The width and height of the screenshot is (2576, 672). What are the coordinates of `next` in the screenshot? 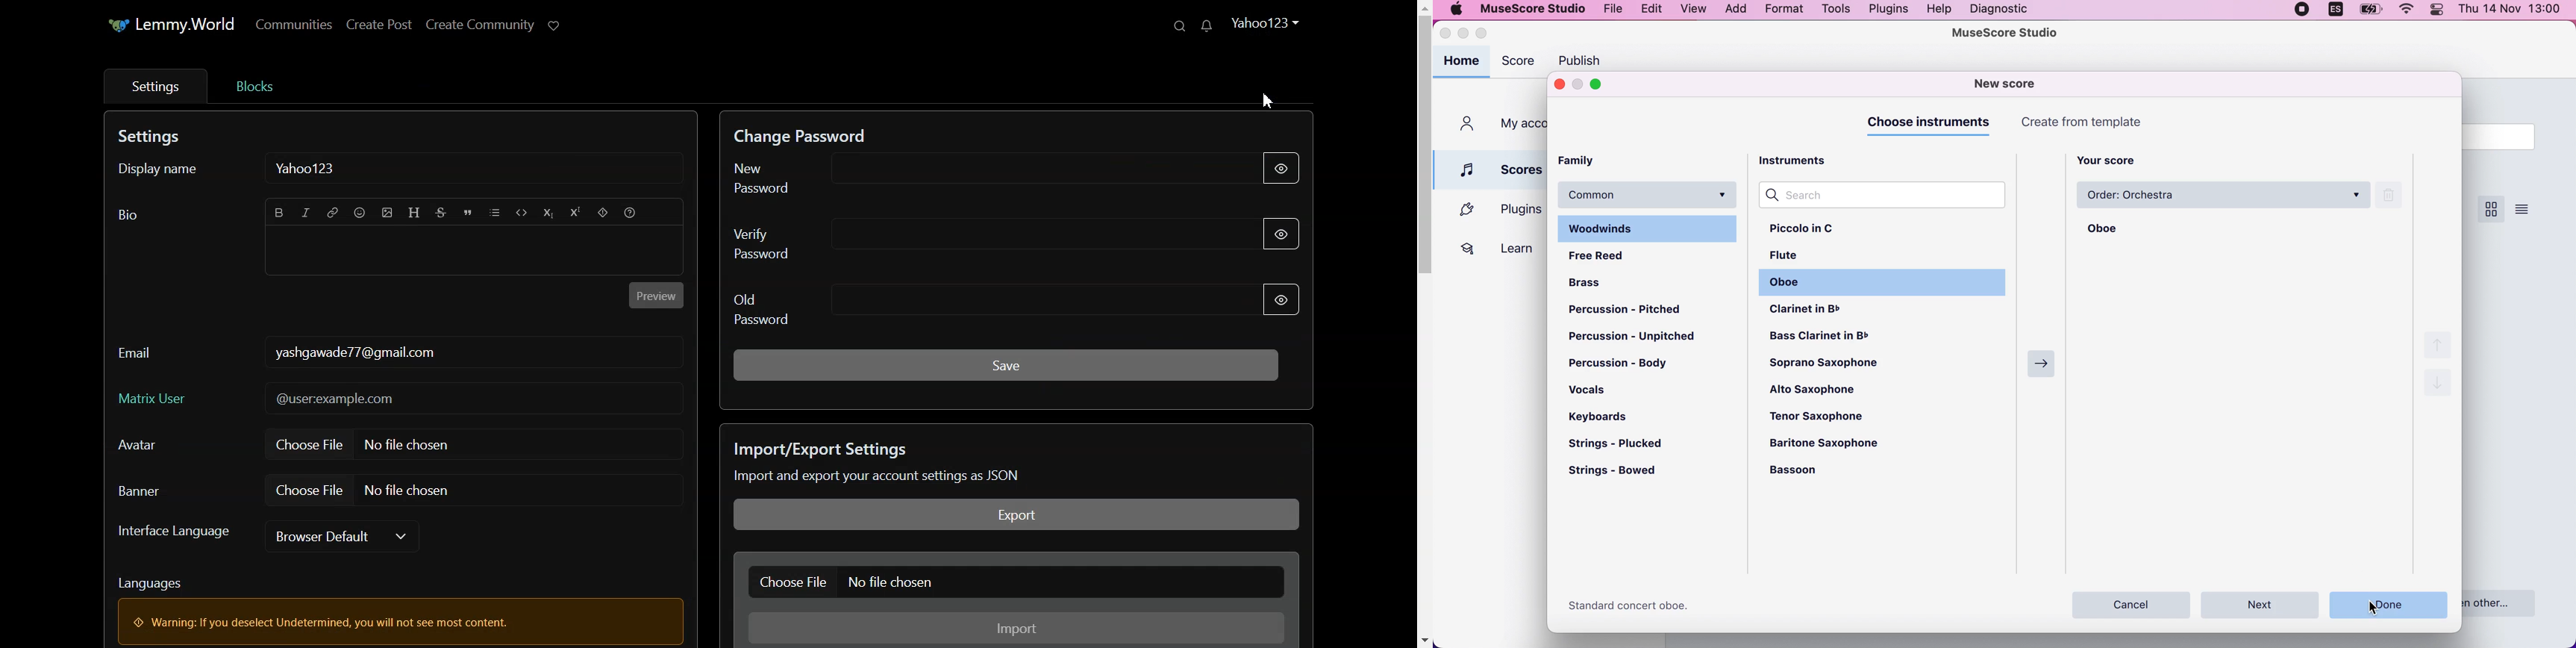 It's located at (2265, 605).